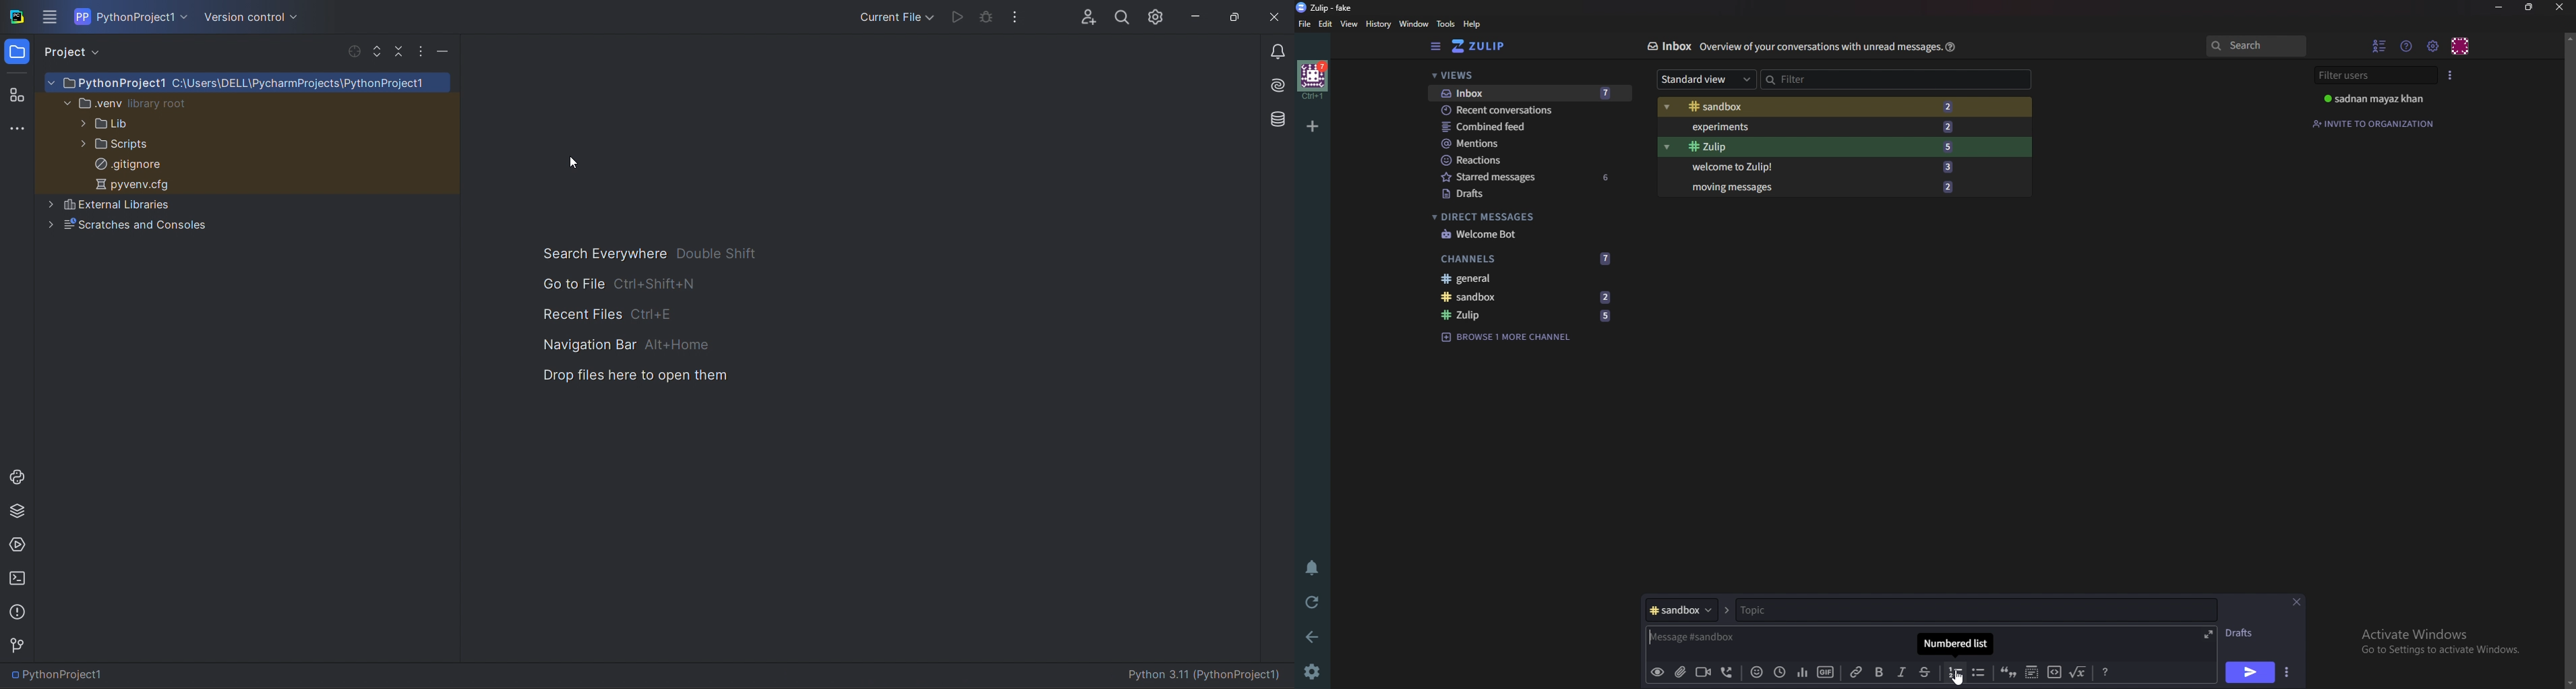 The width and height of the screenshot is (2576, 700). Describe the element at coordinates (1822, 126) in the screenshot. I see `Experiments` at that location.